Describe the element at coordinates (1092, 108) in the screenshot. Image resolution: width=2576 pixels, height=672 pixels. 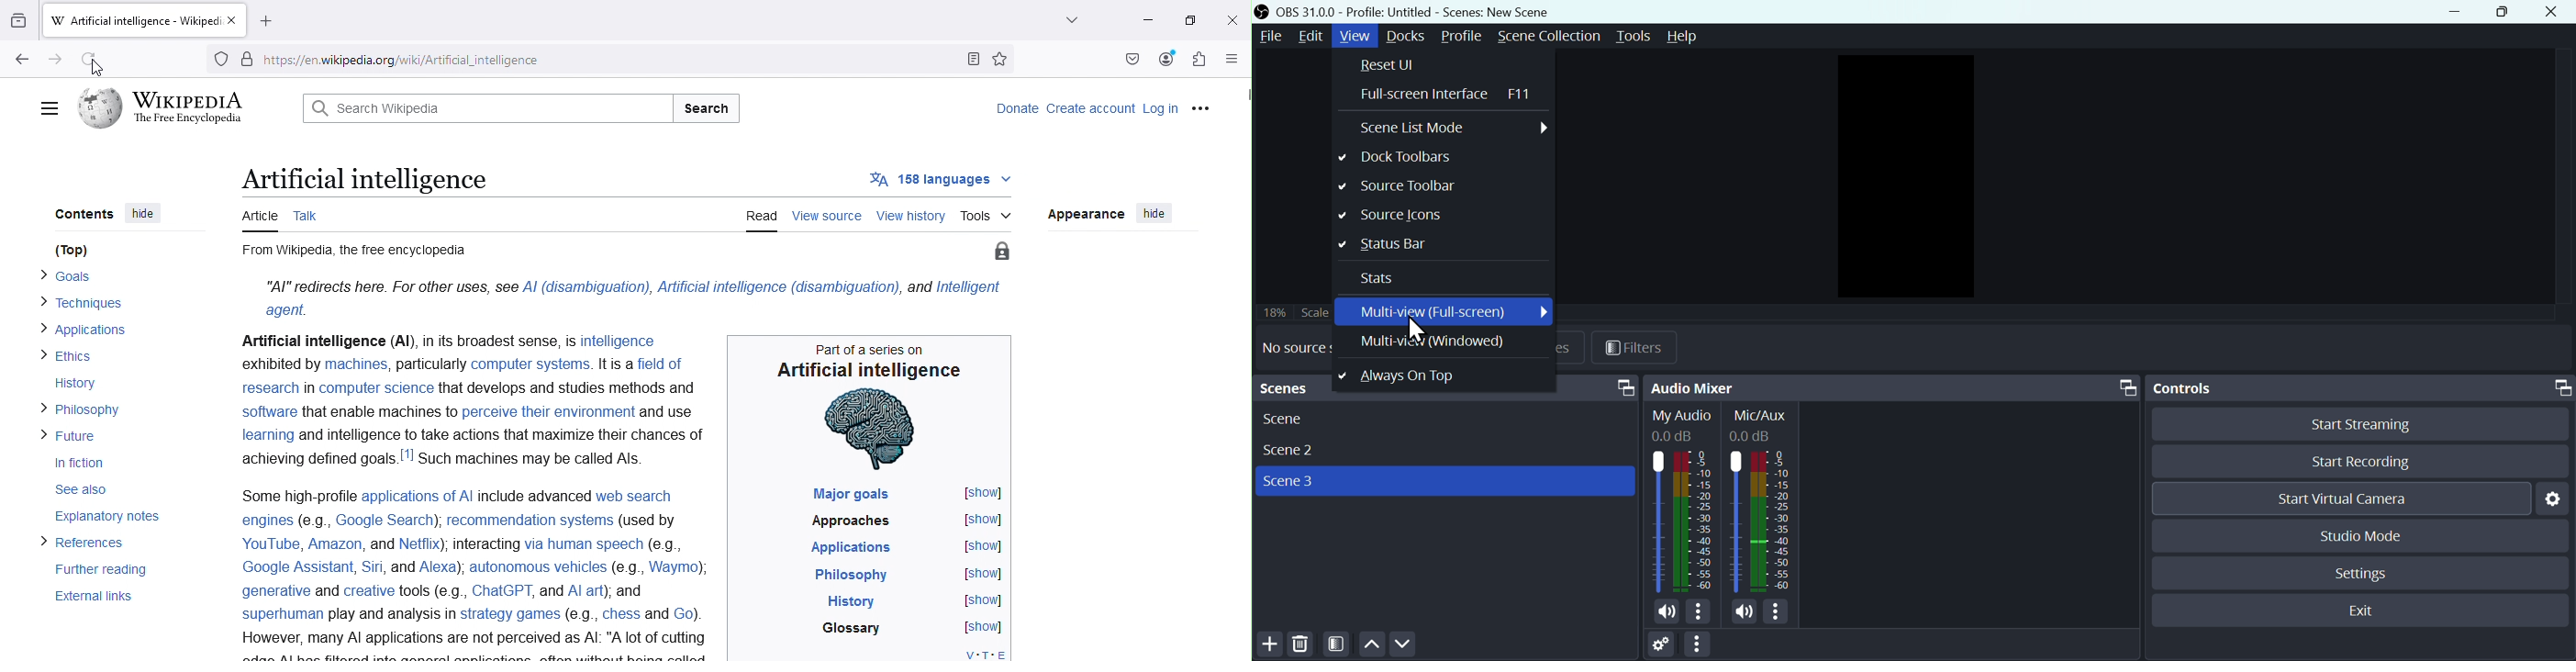
I see `Create account` at that location.